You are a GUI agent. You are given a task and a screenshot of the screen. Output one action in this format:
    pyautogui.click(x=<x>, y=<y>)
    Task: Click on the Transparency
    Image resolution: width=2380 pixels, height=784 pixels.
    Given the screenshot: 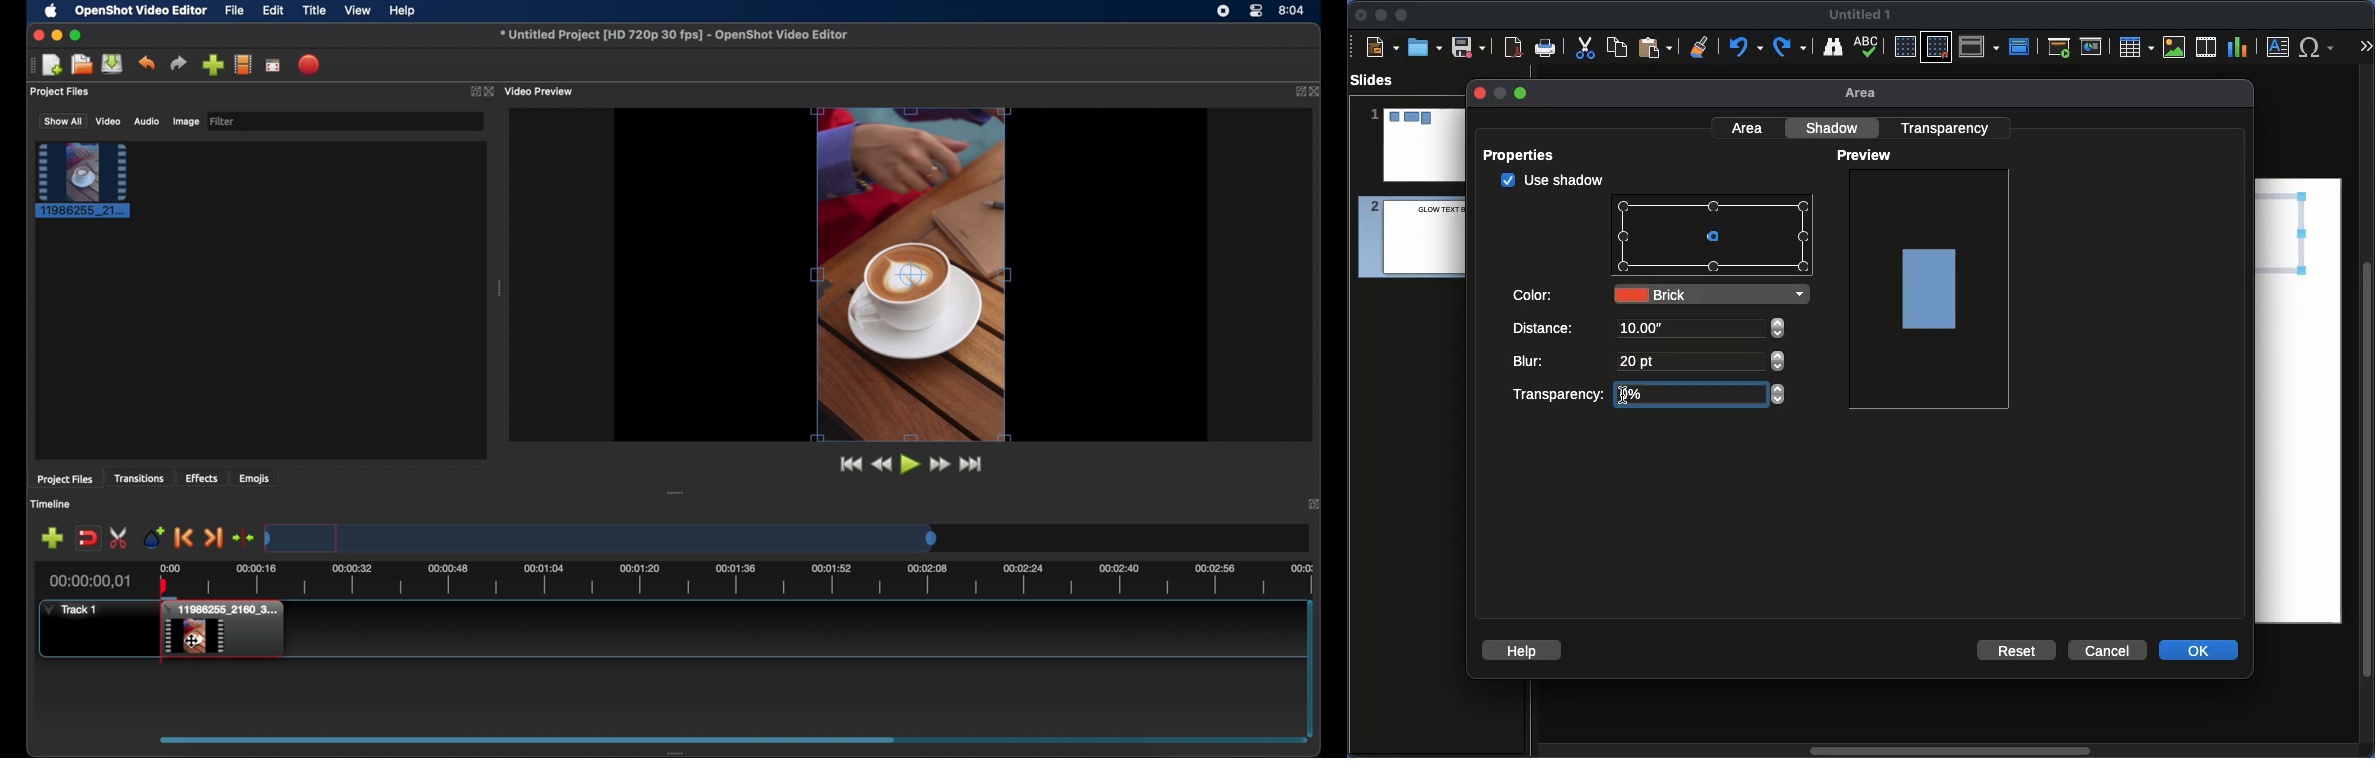 What is the action you would take?
    pyautogui.click(x=1557, y=393)
    